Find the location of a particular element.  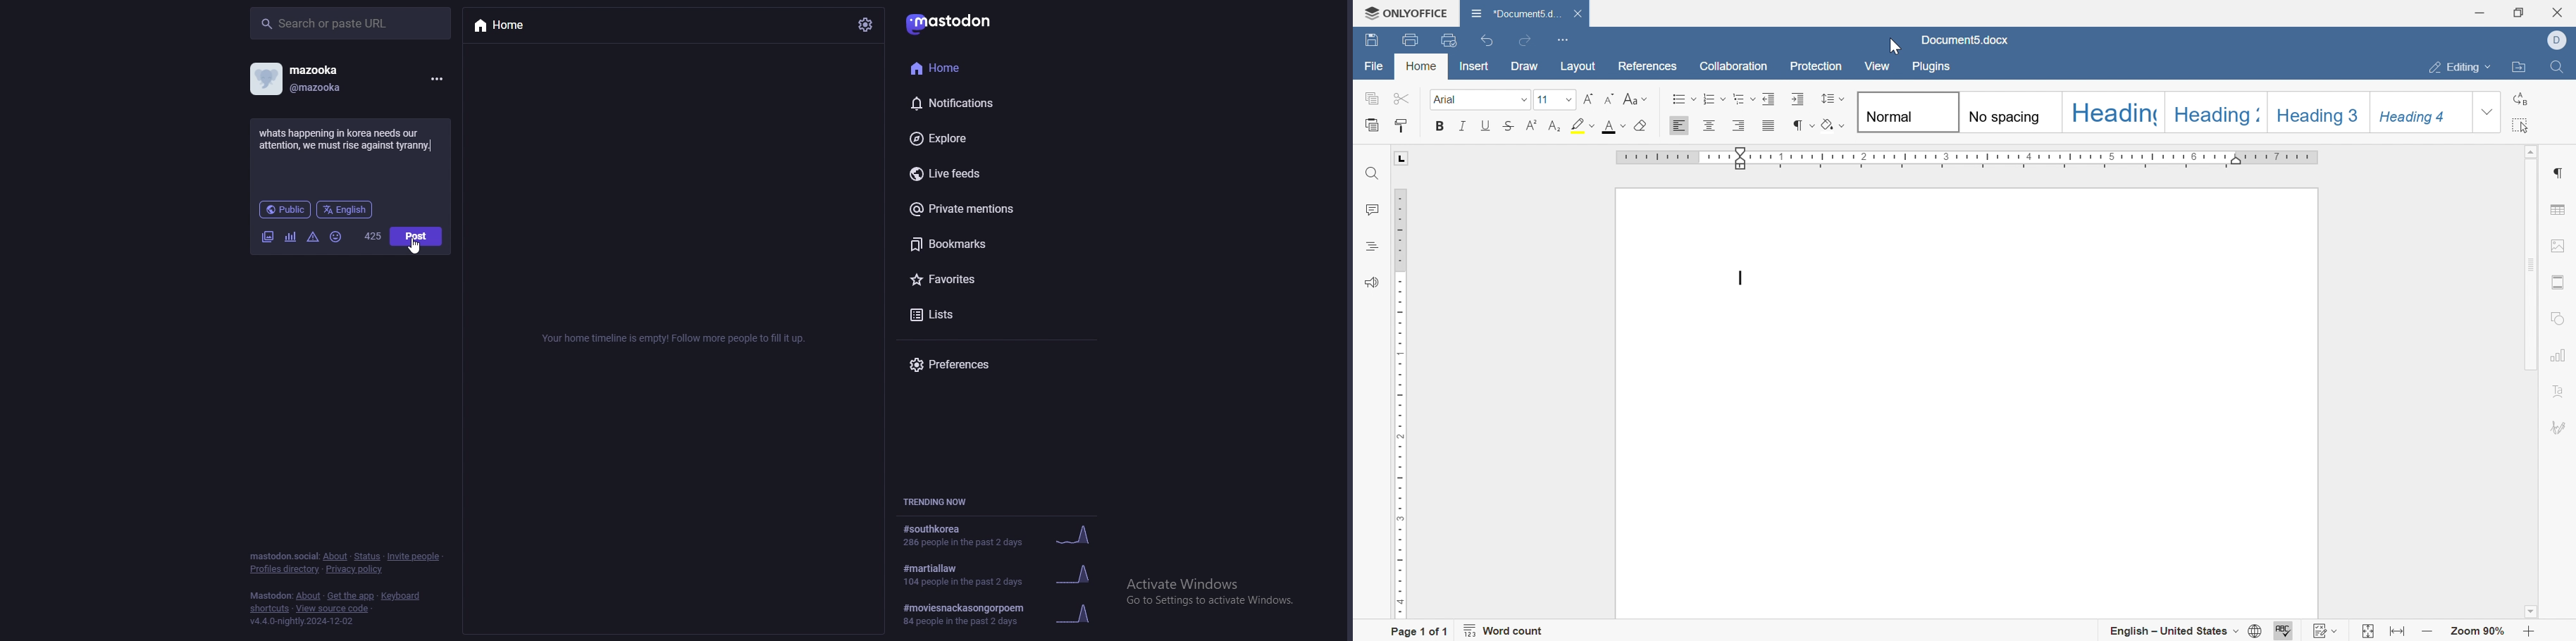

preferences is located at coordinates (985, 364).